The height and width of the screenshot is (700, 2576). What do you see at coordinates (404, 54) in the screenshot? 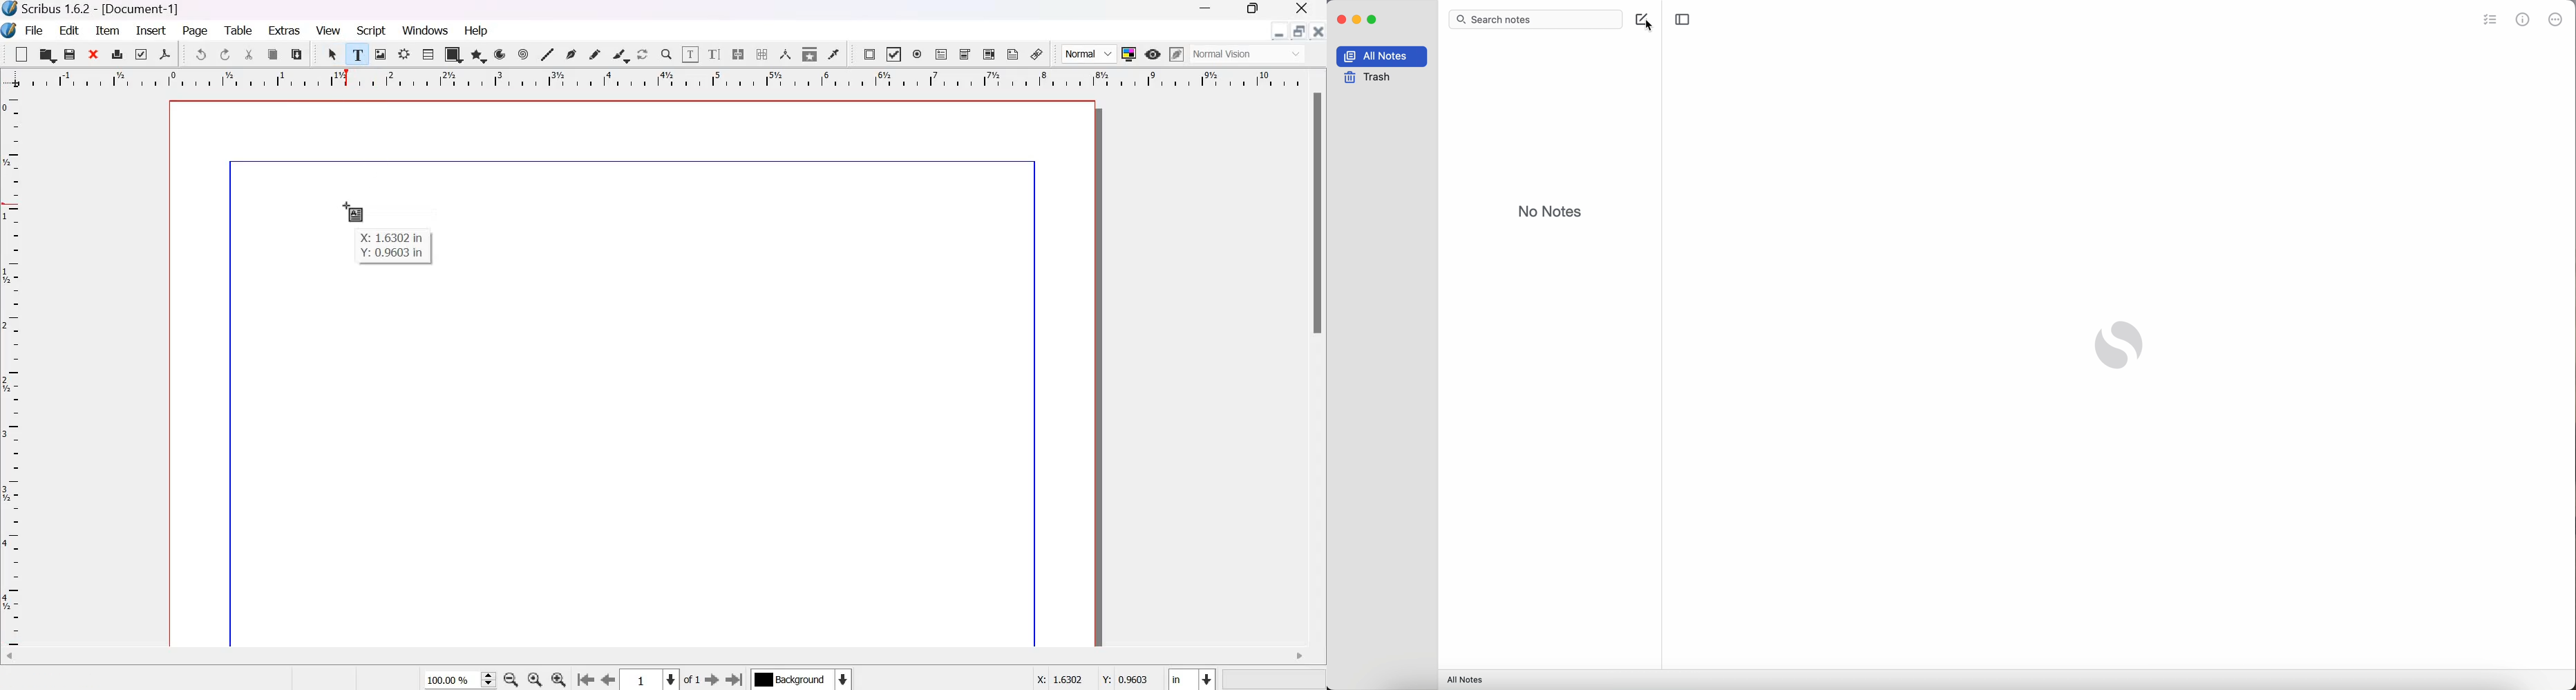
I see `render frame` at bounding box center [404, 54].